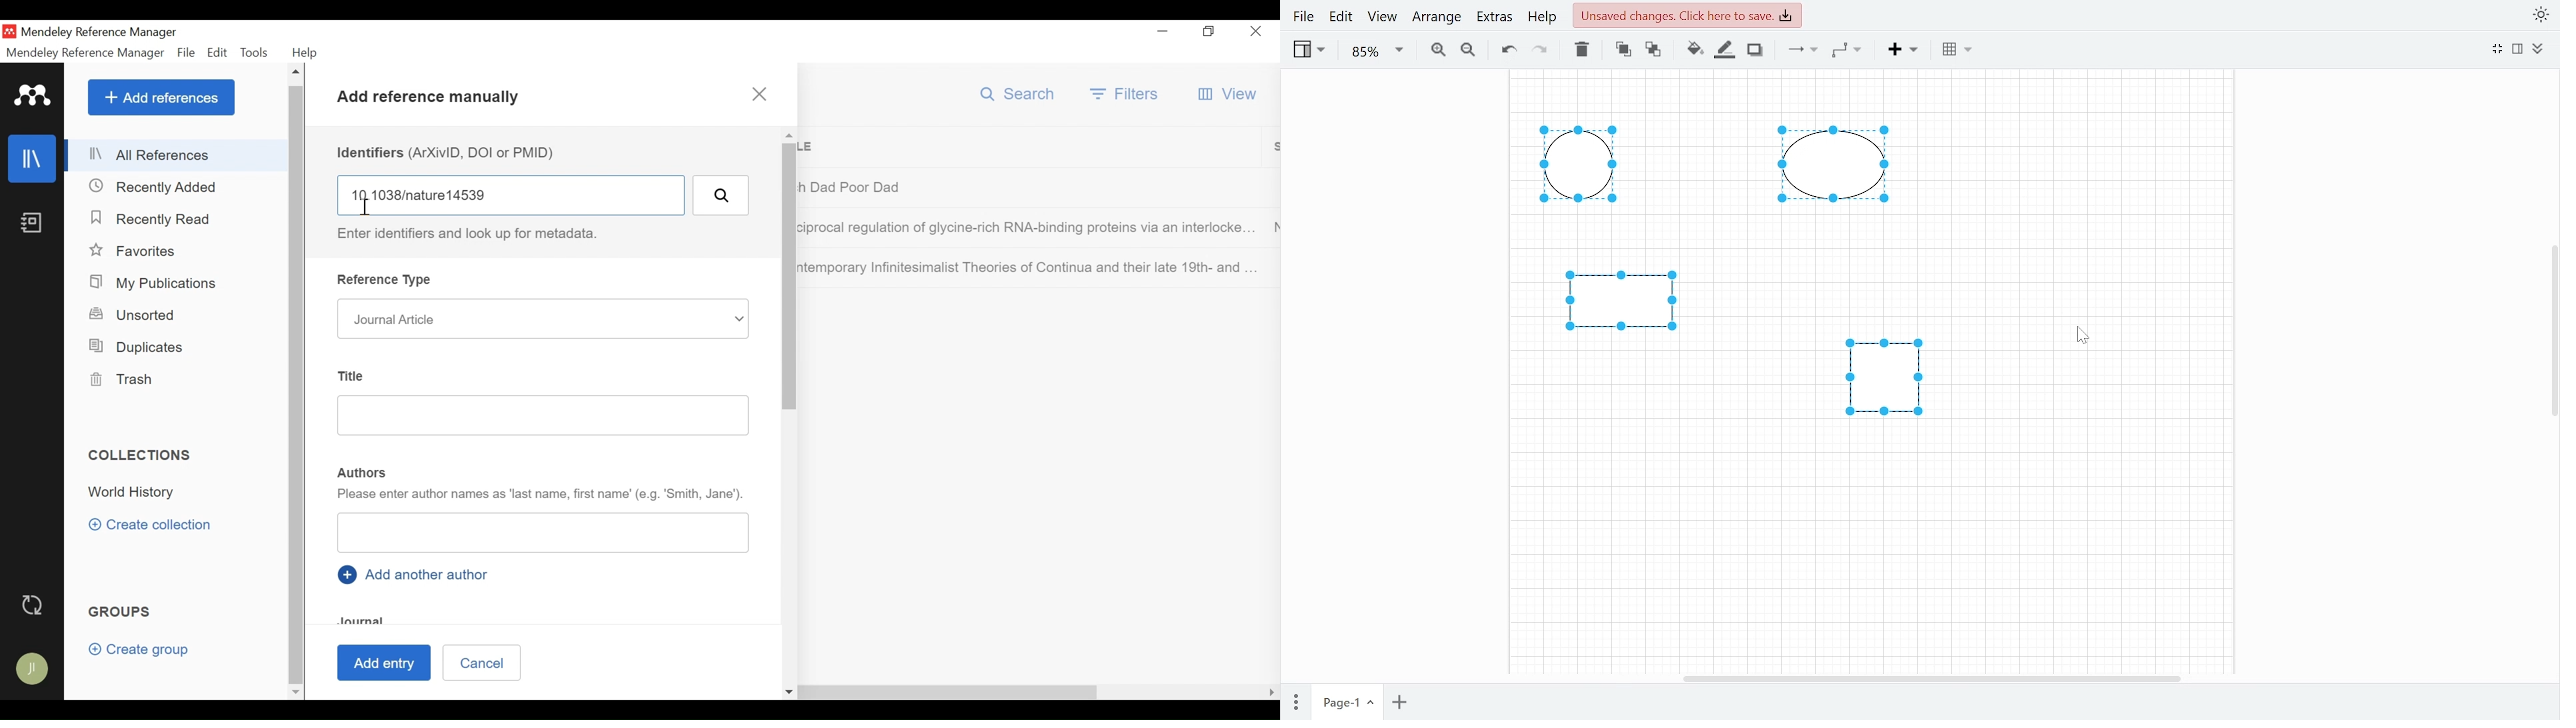 The image size is (2576, 728). Describe the element at coordinates (510, 195) in the screenshot. I see `Identifiers (DOI ArXivID or PMID) Field` at that location.